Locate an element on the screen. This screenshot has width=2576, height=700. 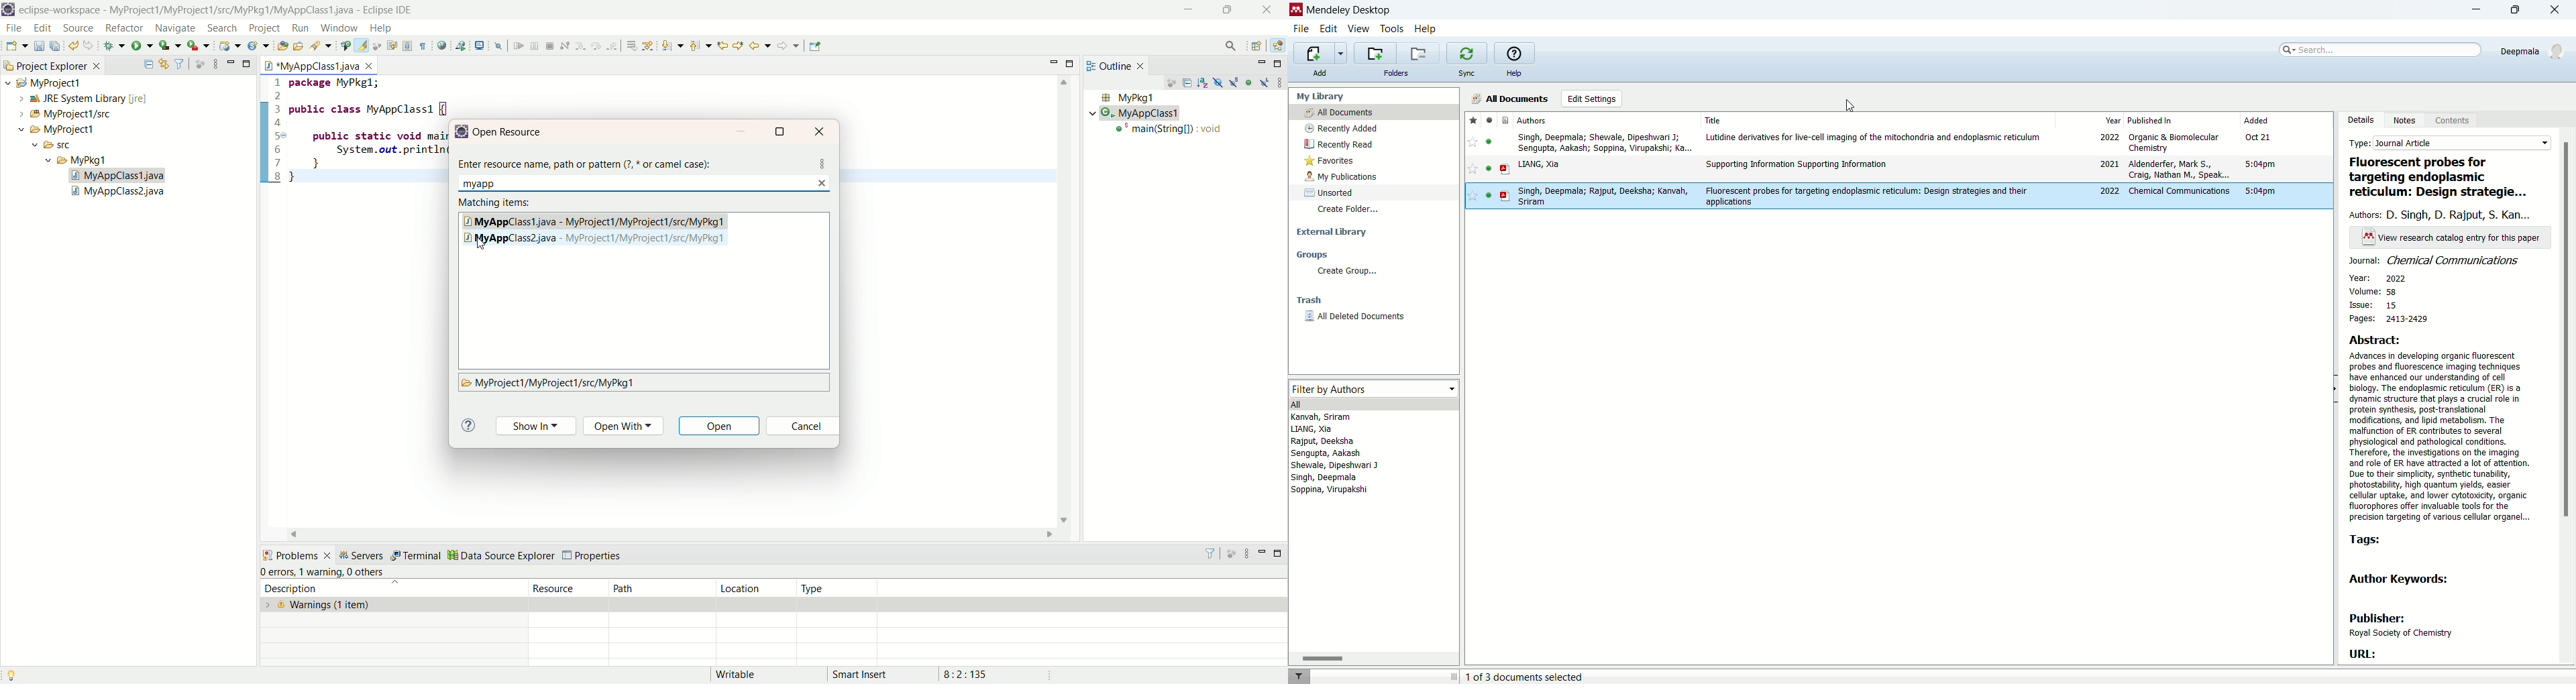
all is located at coordinates (1374, 404).